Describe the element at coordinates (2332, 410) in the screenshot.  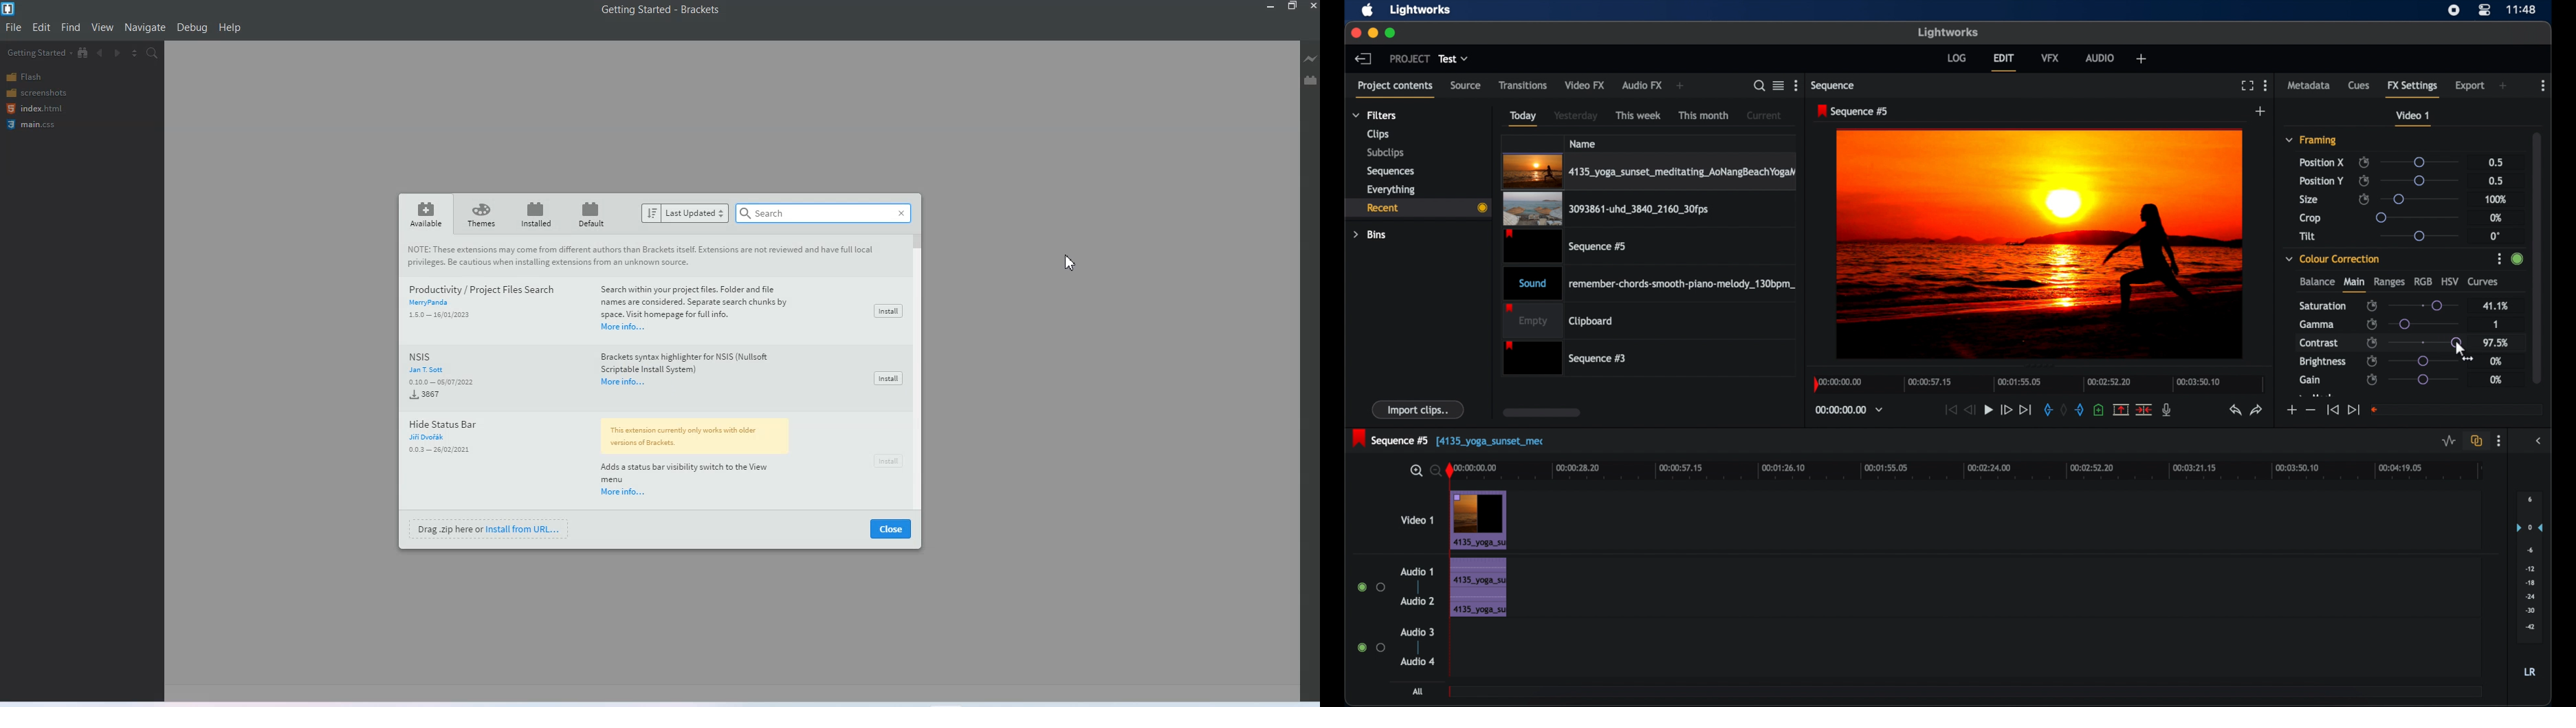
I see `jump to start` at that location.